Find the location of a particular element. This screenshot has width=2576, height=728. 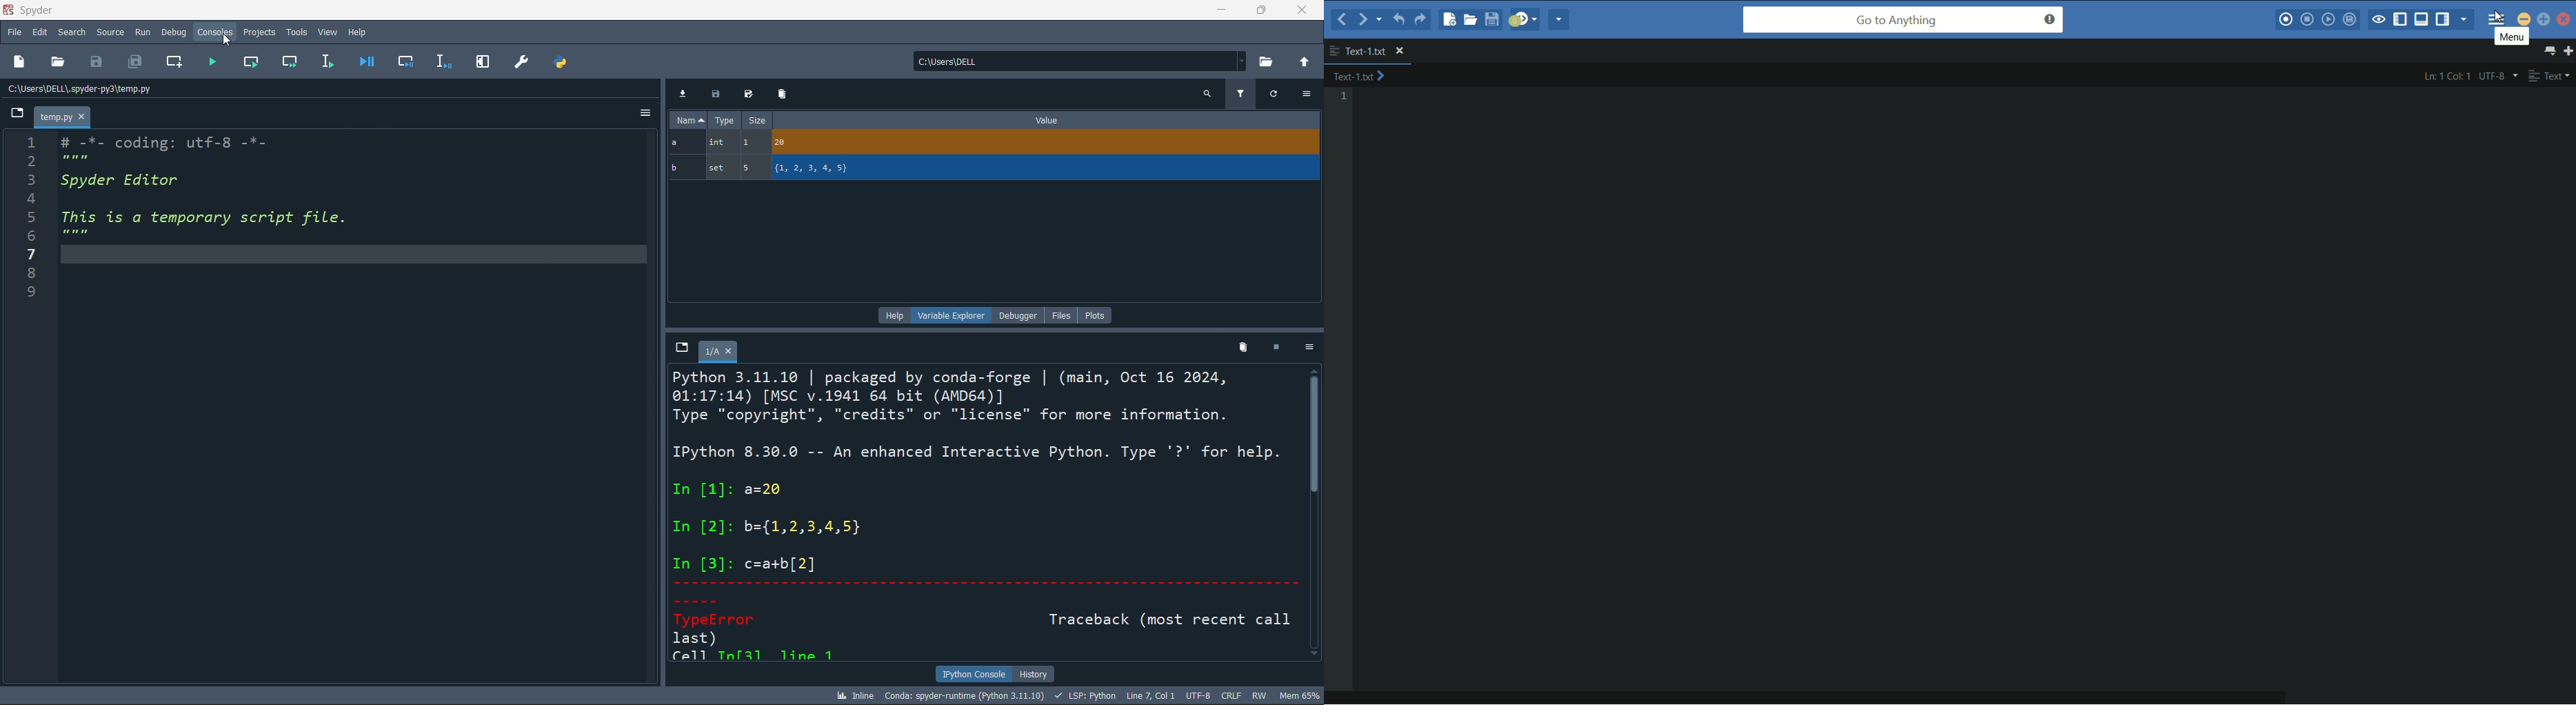

import  is located at coordinates (684, 92).